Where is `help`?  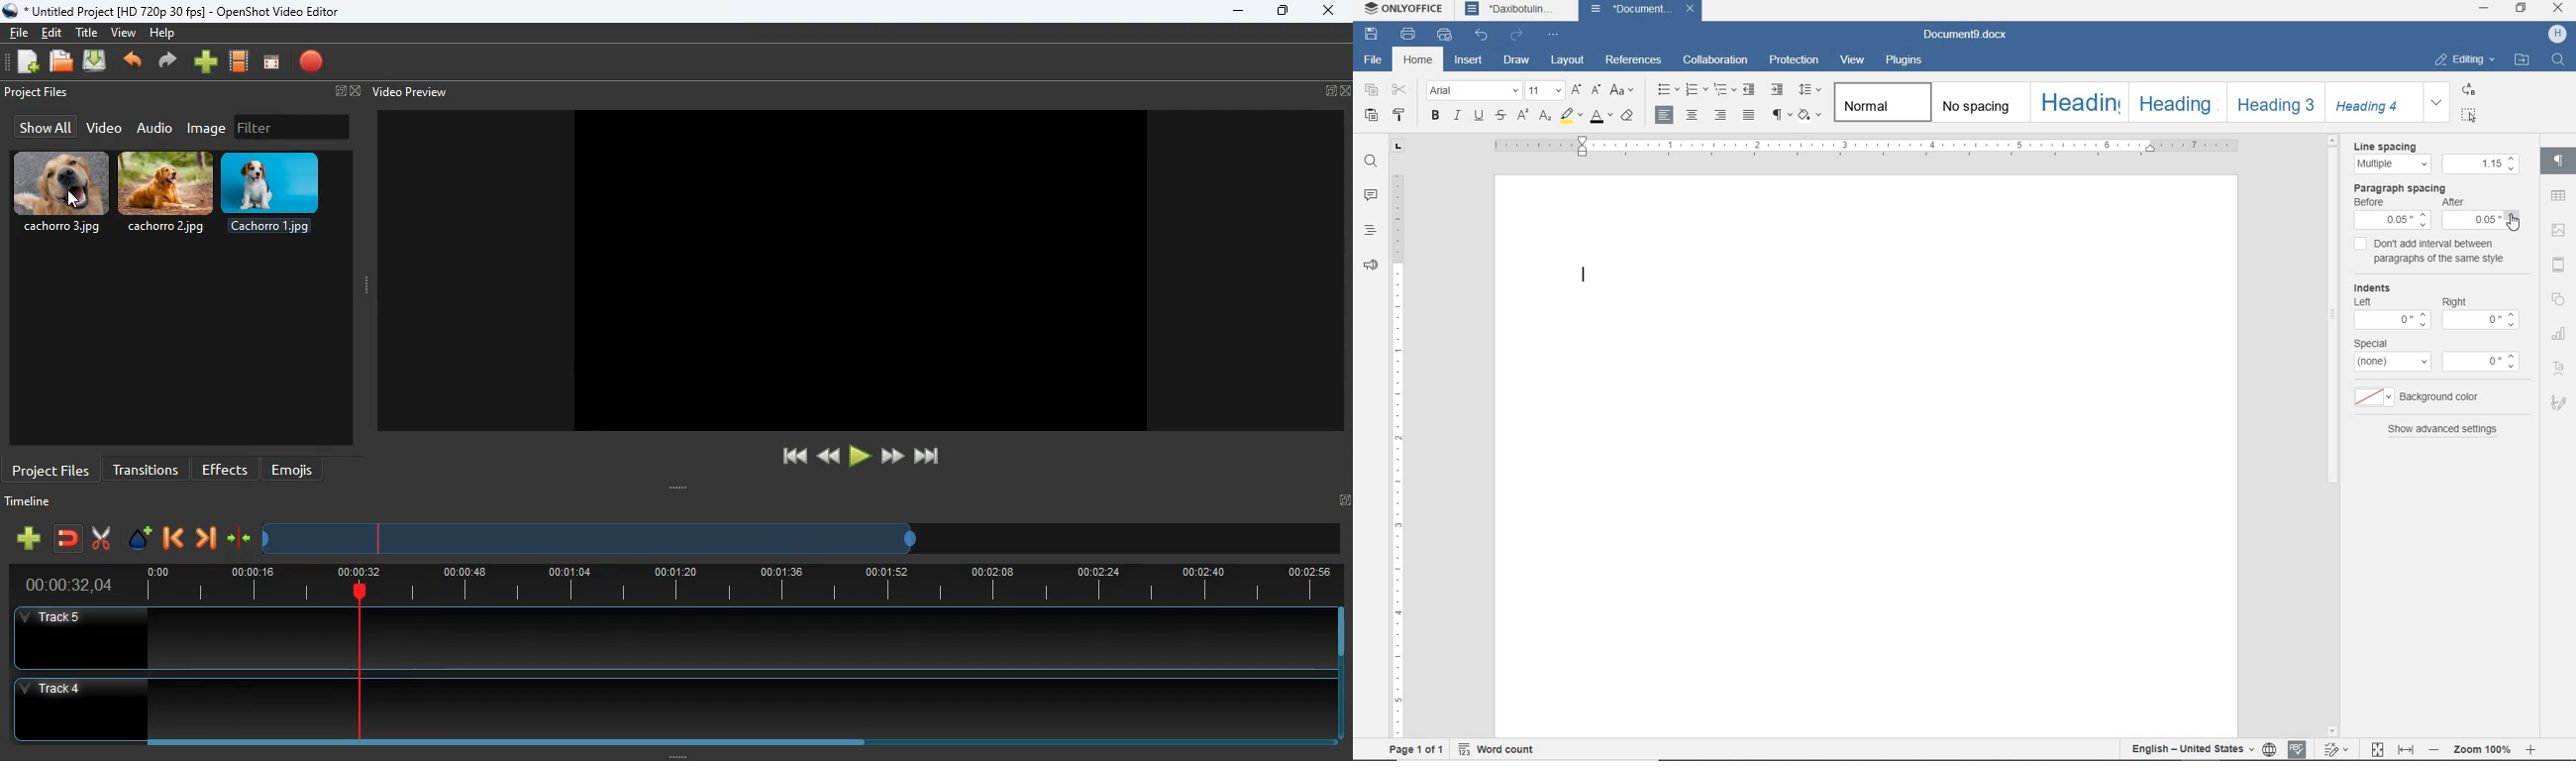 help is located at coordinates (161, 36).